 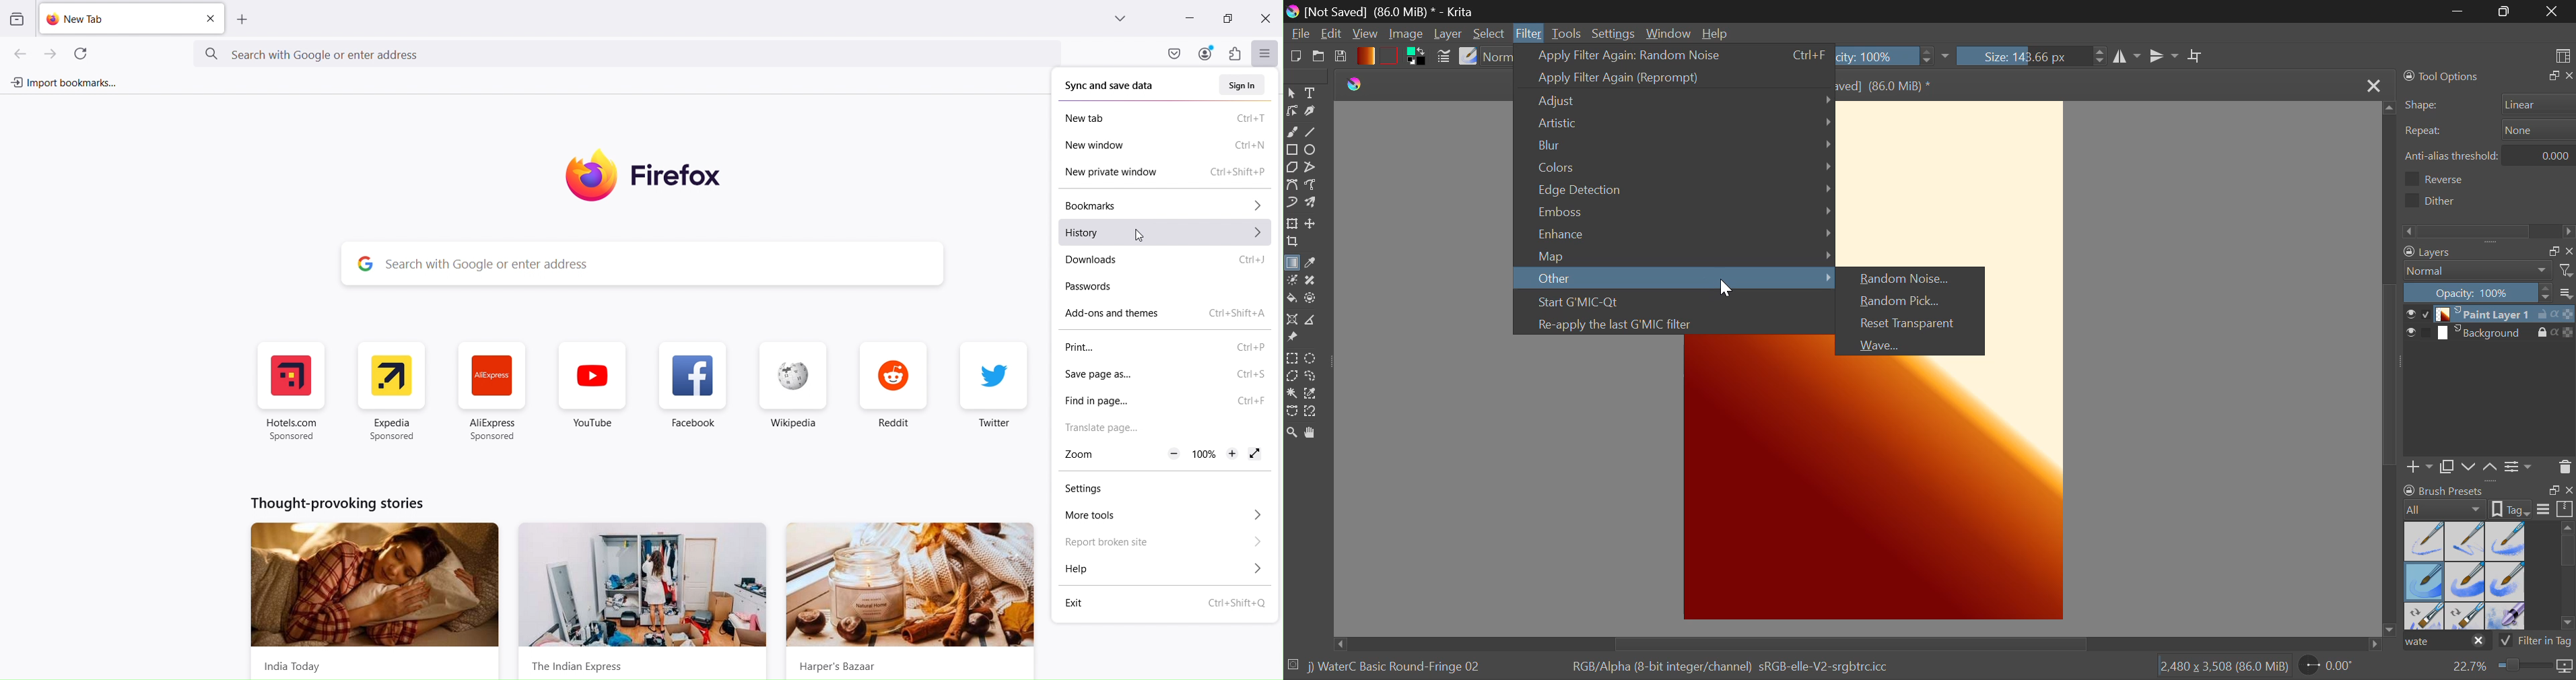 What do you see at coordinates (1246, 85) in the screenshot?
I see `Sign in` at bounding box center [1246, 85].